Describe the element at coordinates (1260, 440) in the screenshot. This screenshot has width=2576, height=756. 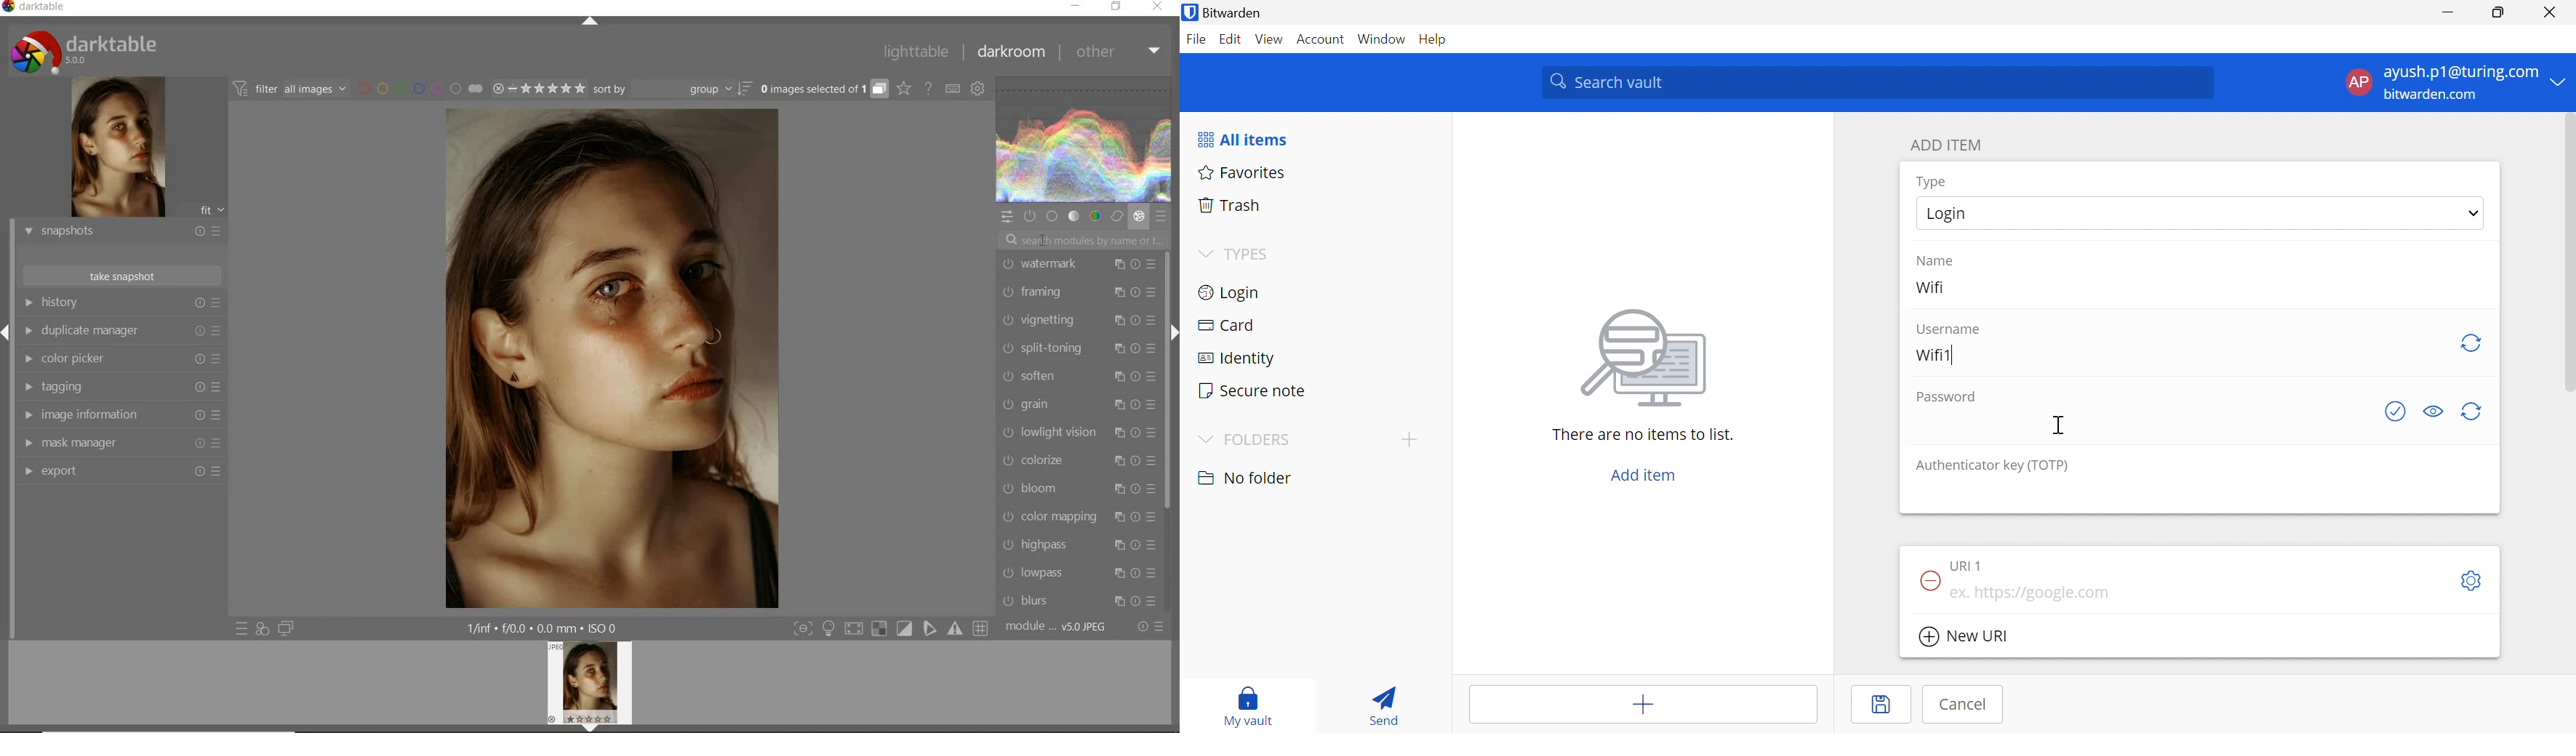
I see `FOLDERS` at that location.